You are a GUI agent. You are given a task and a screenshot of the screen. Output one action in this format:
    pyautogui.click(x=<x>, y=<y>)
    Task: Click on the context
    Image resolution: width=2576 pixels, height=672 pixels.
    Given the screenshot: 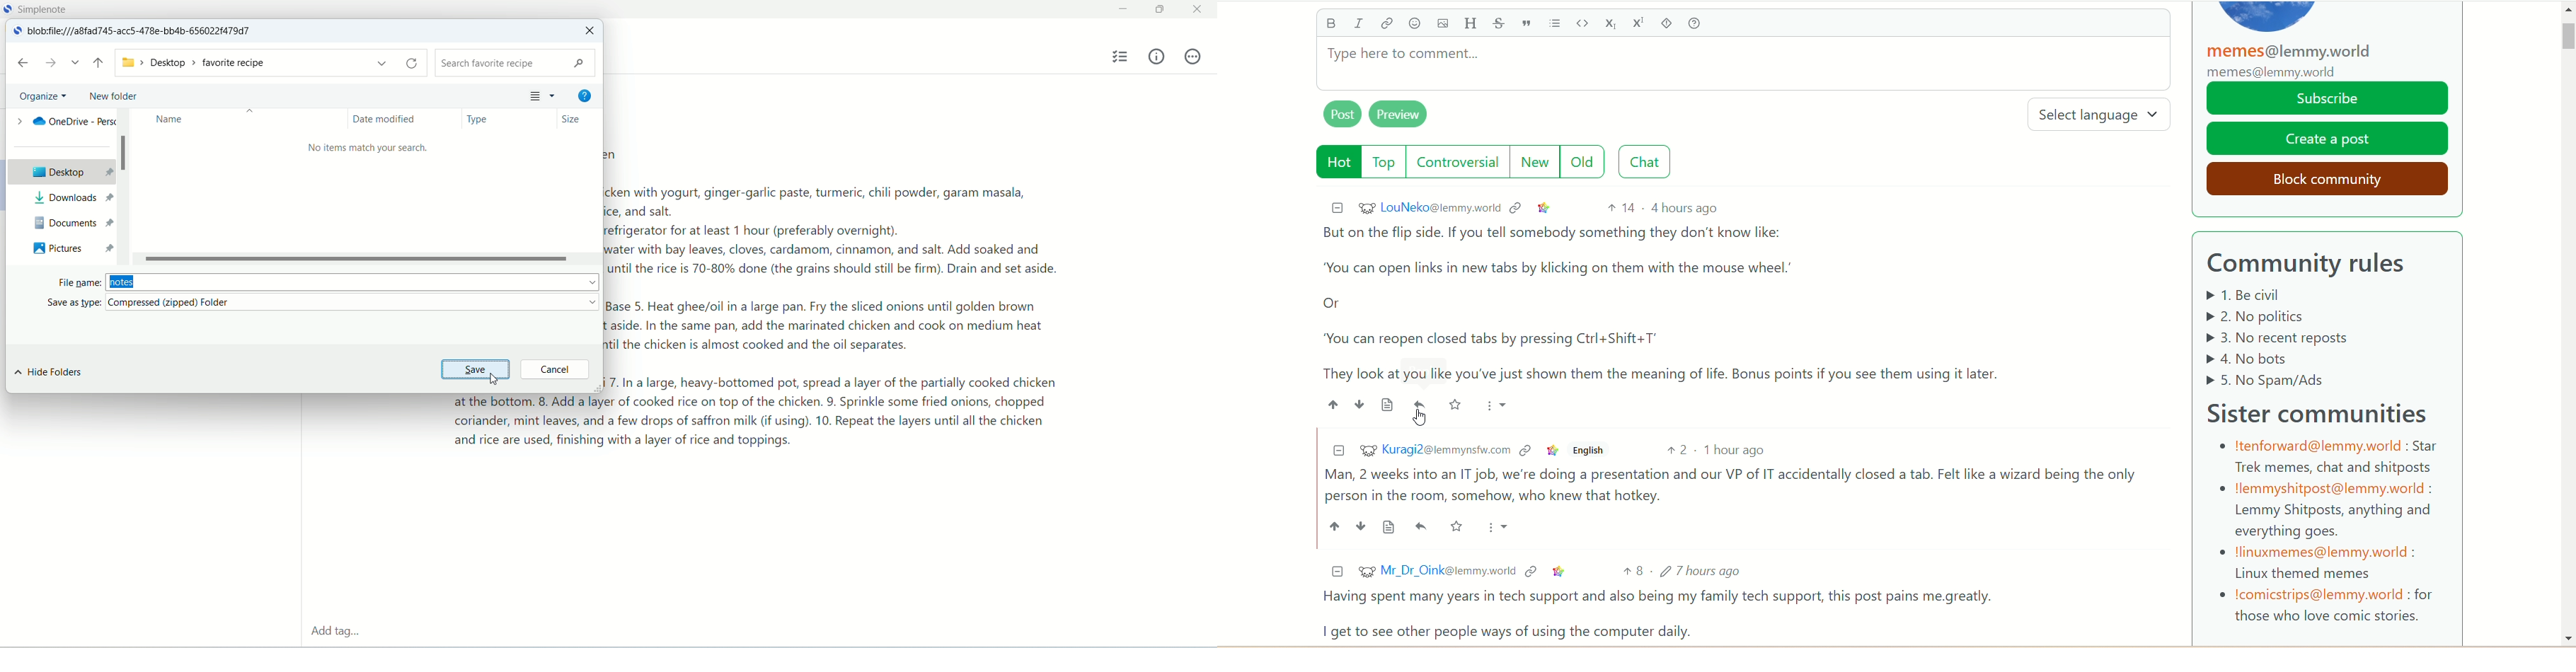 What is the action you would take?
    pyautogui.click(x=1518, y=207)
    